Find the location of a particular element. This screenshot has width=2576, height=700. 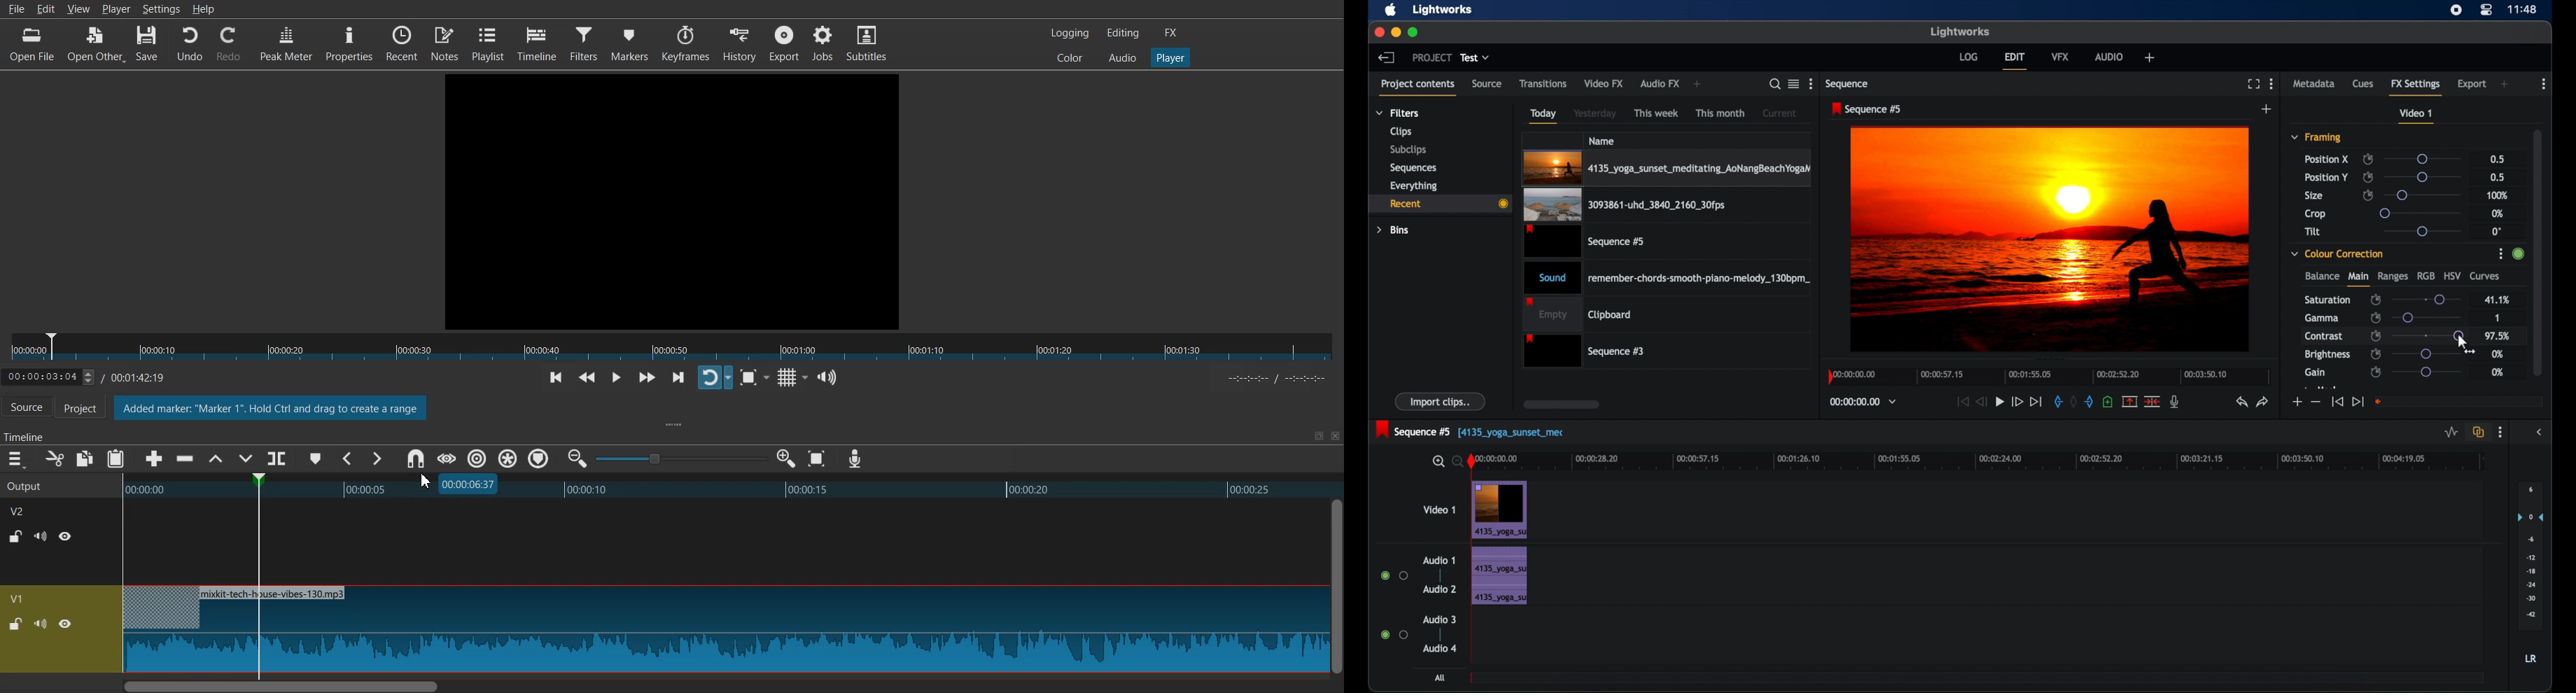

Record audio is located at coordinates (854, 459).